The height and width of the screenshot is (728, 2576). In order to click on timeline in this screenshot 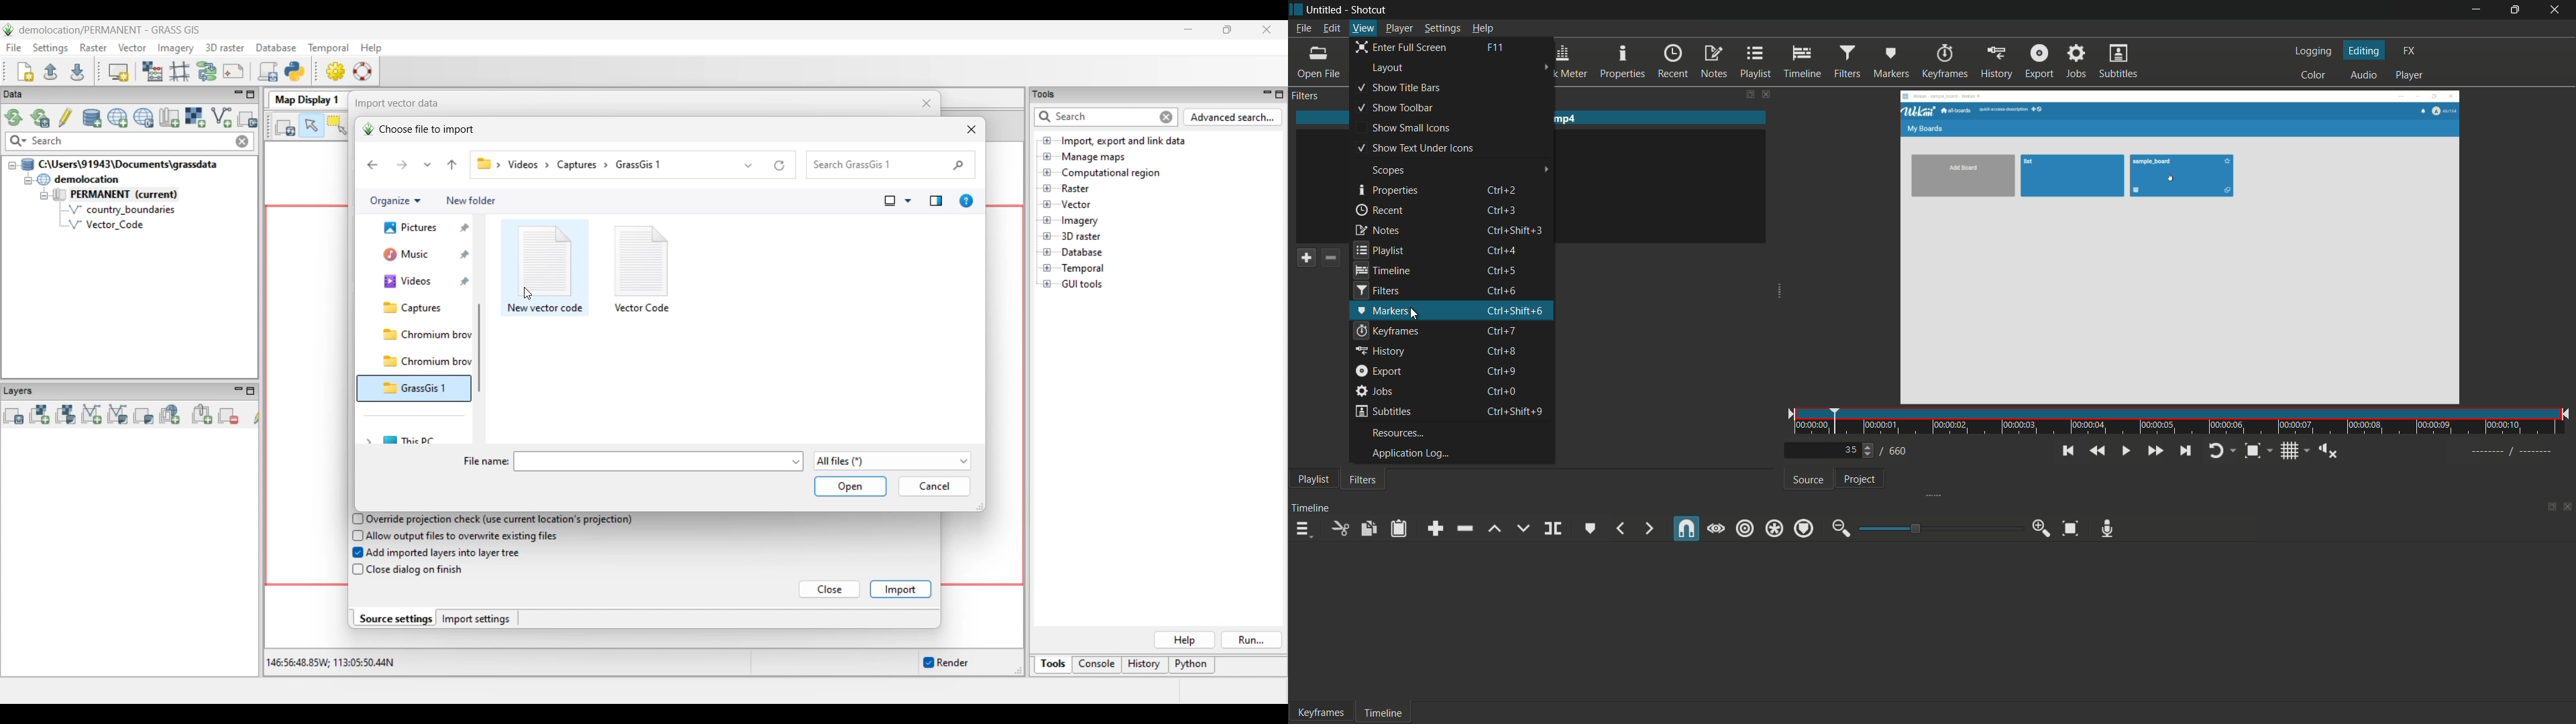, I will do `click(1799, 63)`.